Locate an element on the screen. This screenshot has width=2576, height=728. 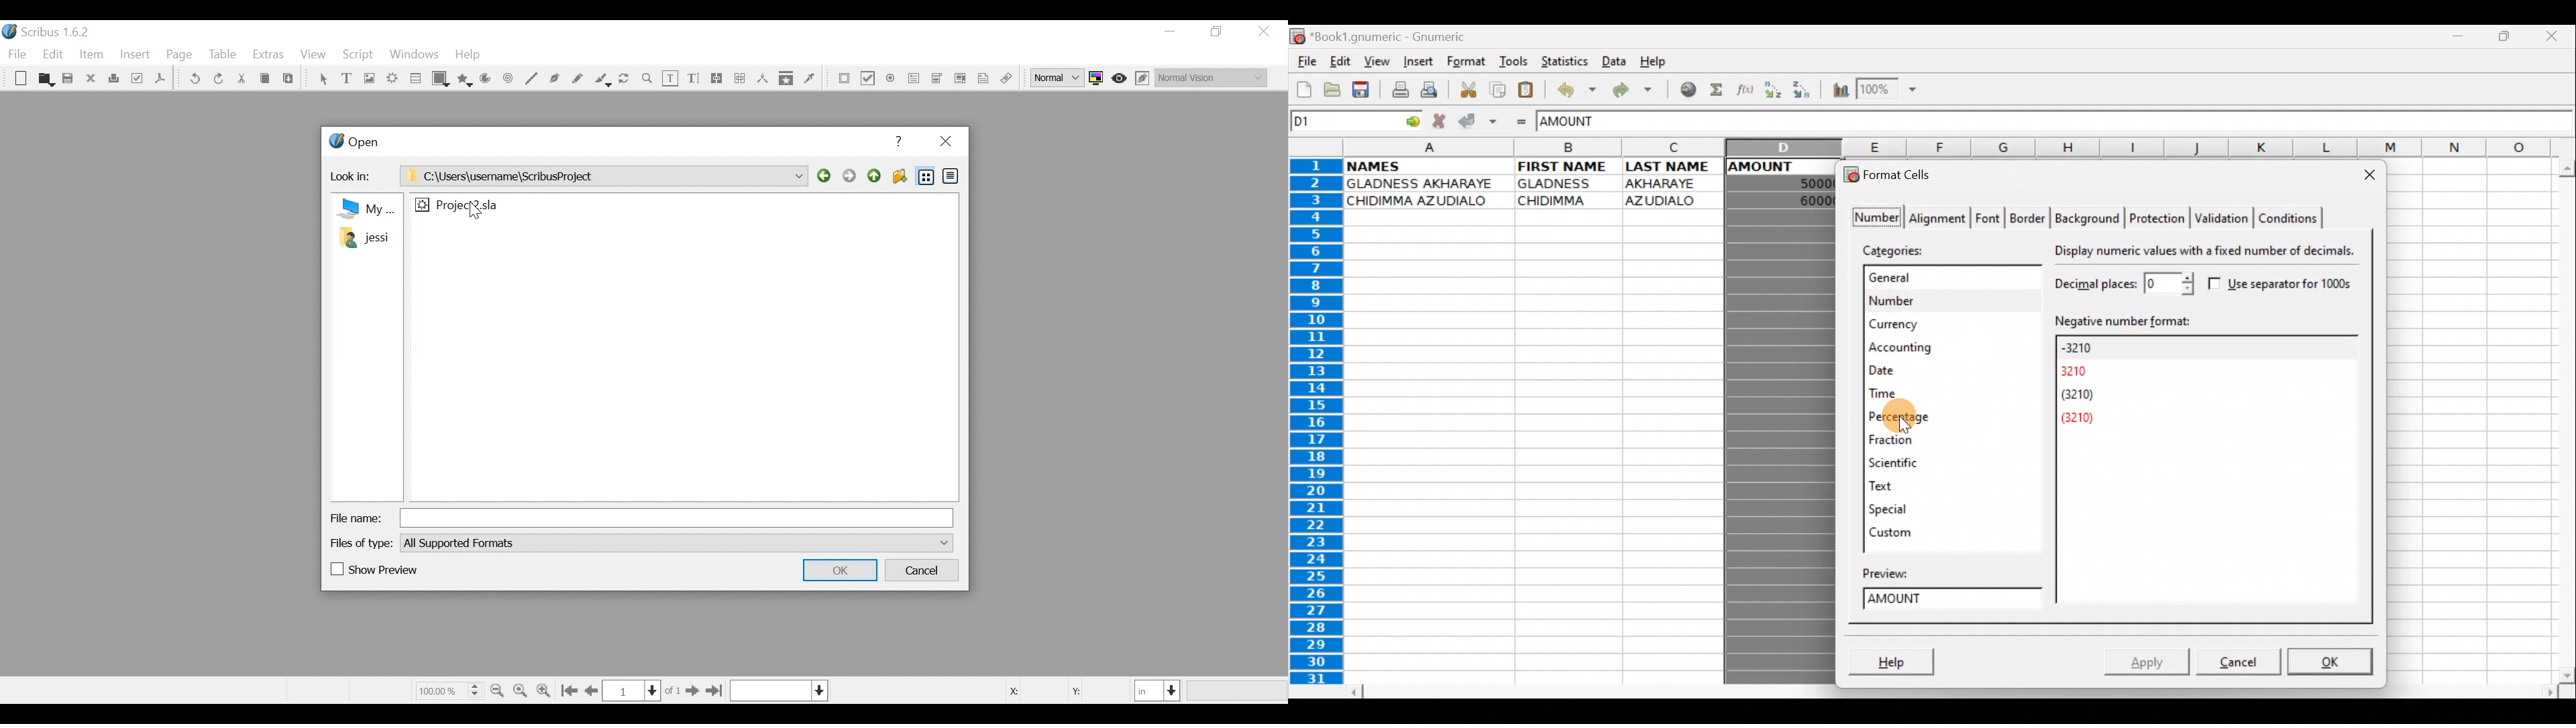
Print is located at coordinates (114, 79).